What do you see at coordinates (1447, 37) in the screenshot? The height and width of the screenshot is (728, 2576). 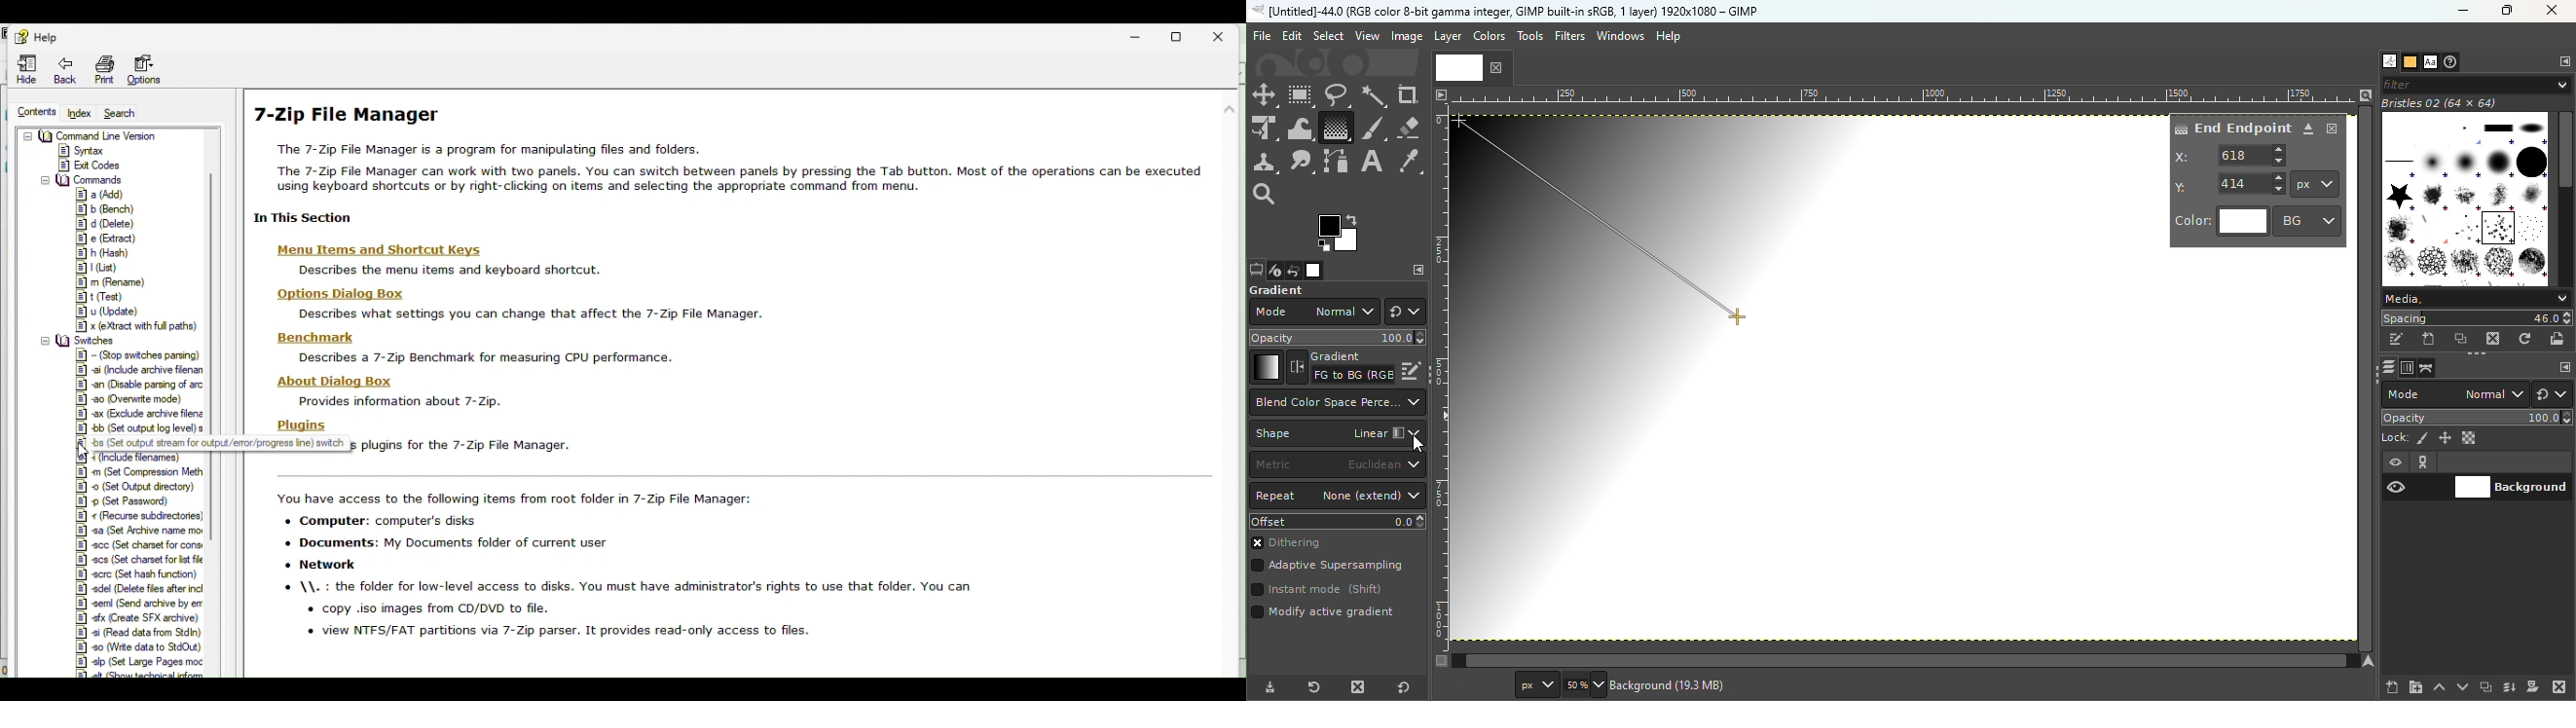 I see `Layer` at bounding box center [1447, 37].